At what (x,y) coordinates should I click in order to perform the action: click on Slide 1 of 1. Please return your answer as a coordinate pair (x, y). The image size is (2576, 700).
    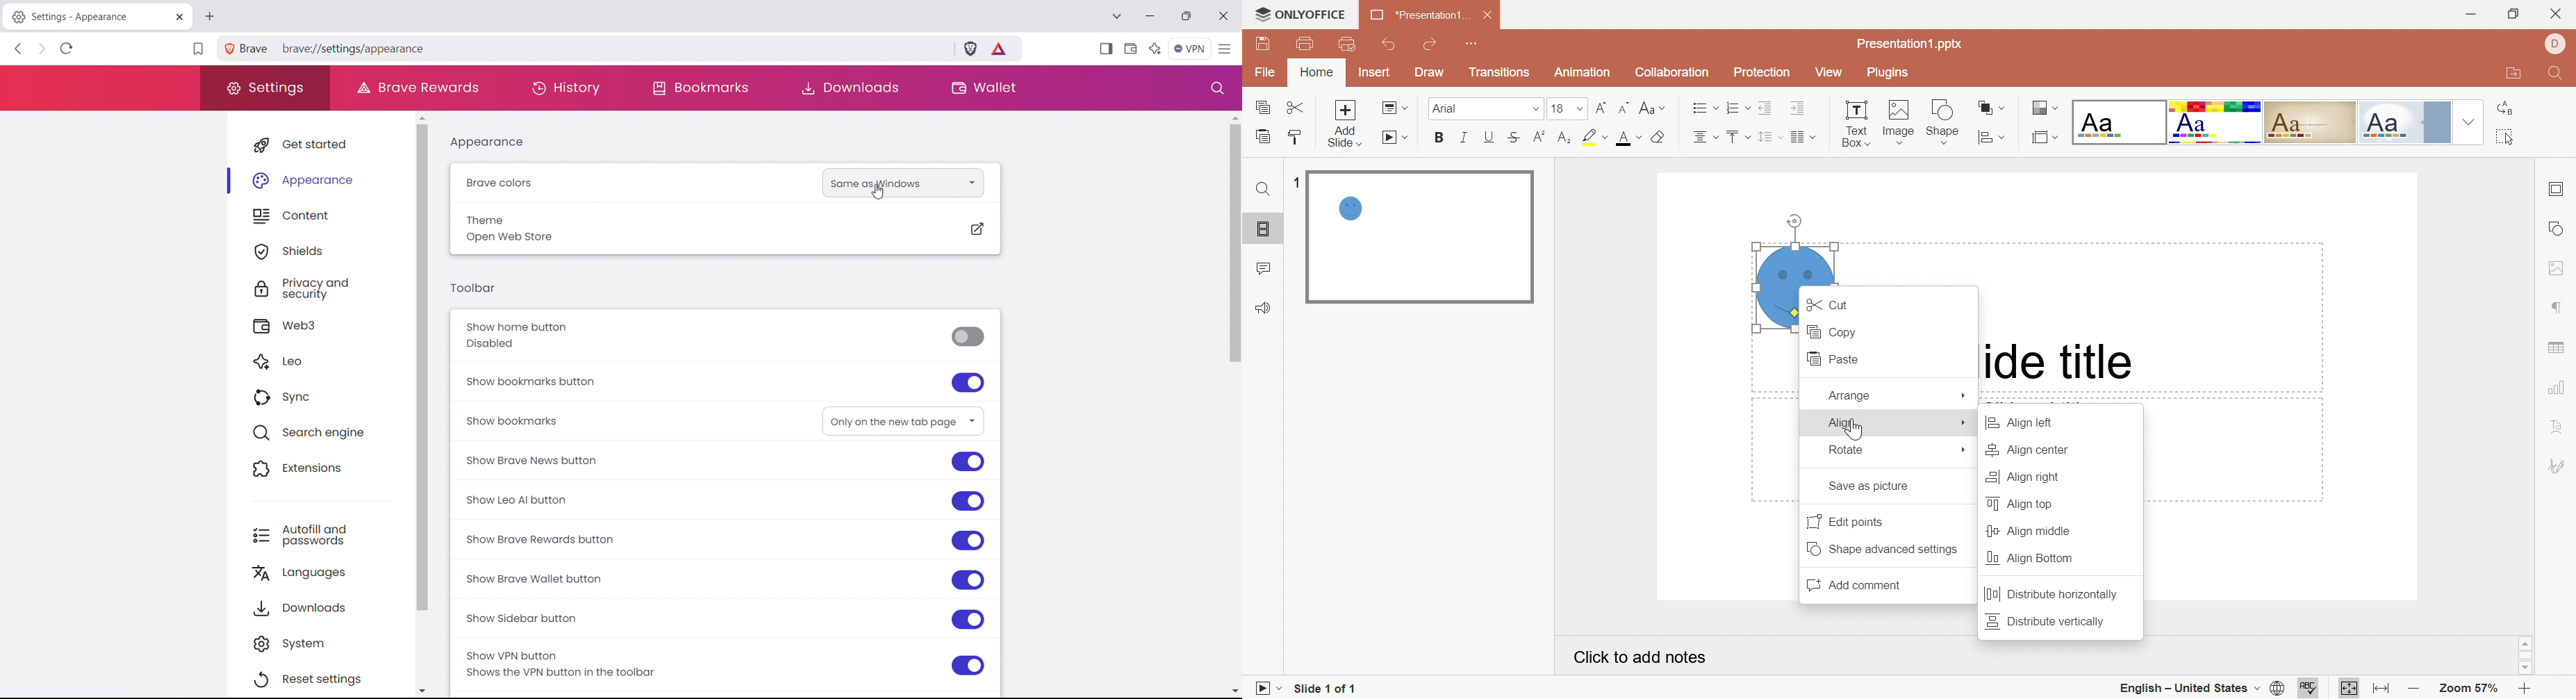
    Looking at the image, I should click on (1328, 687).